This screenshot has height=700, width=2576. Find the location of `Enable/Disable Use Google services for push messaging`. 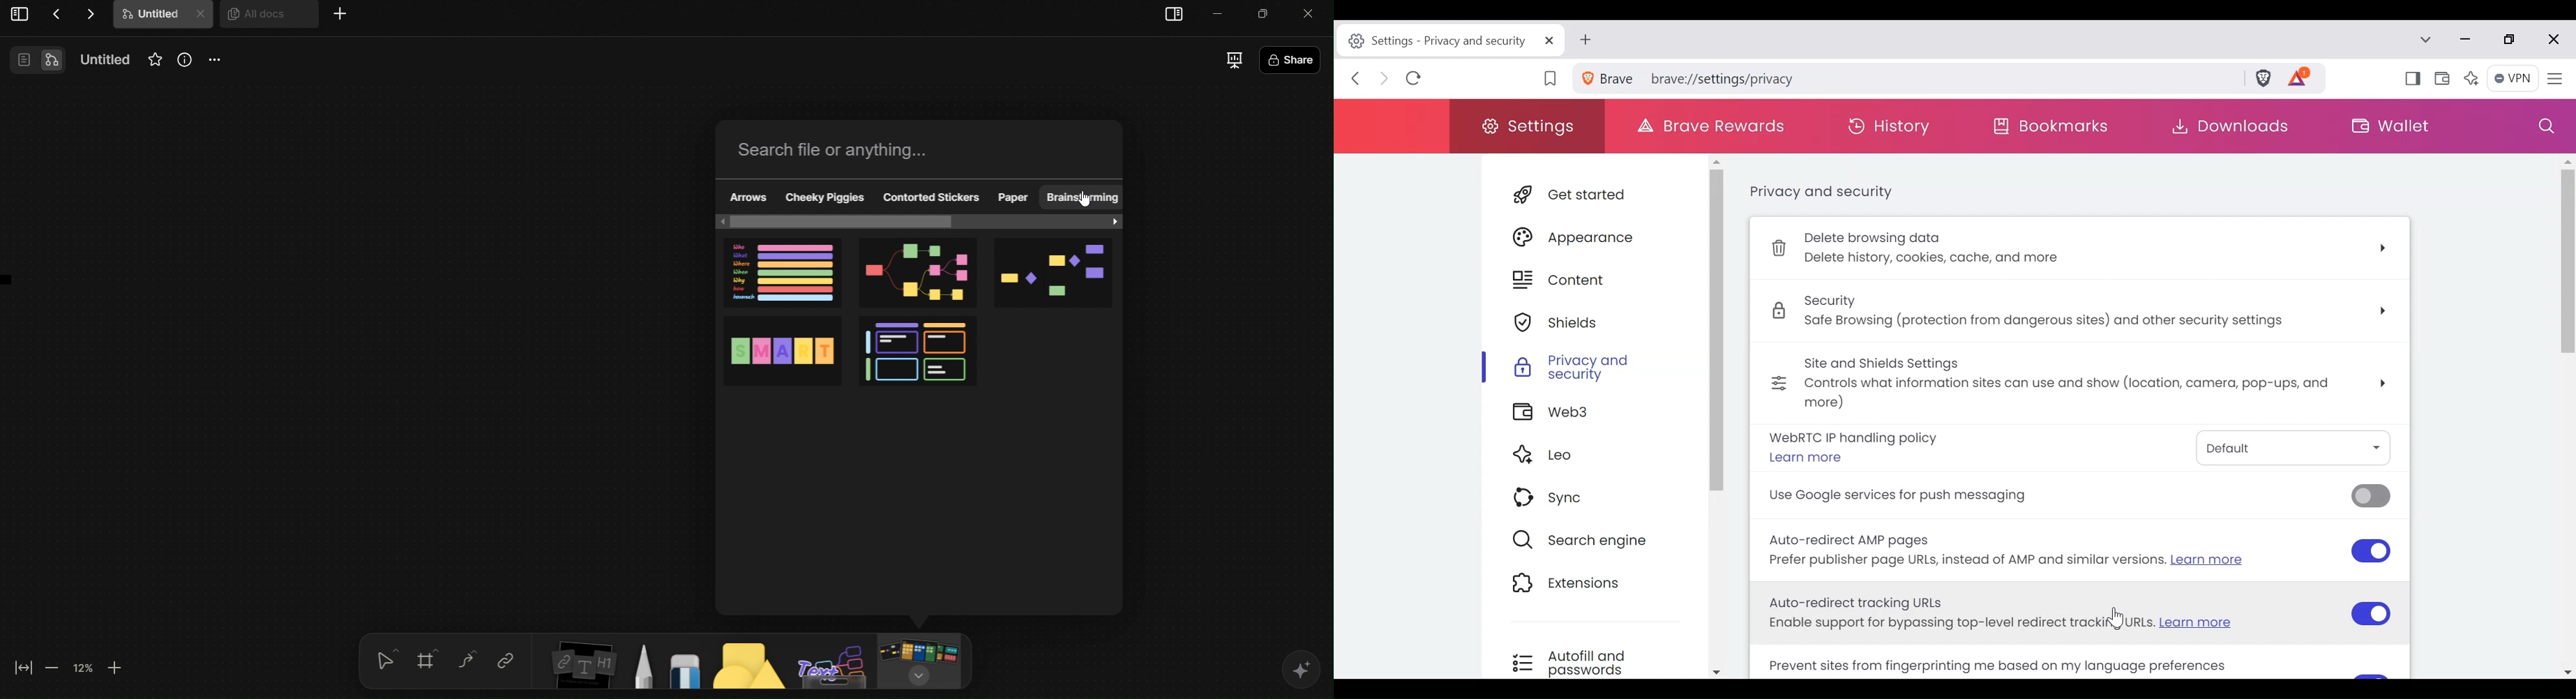

Enable/Disable Use Google services for push messaging is located at coordinates (2074, 499).